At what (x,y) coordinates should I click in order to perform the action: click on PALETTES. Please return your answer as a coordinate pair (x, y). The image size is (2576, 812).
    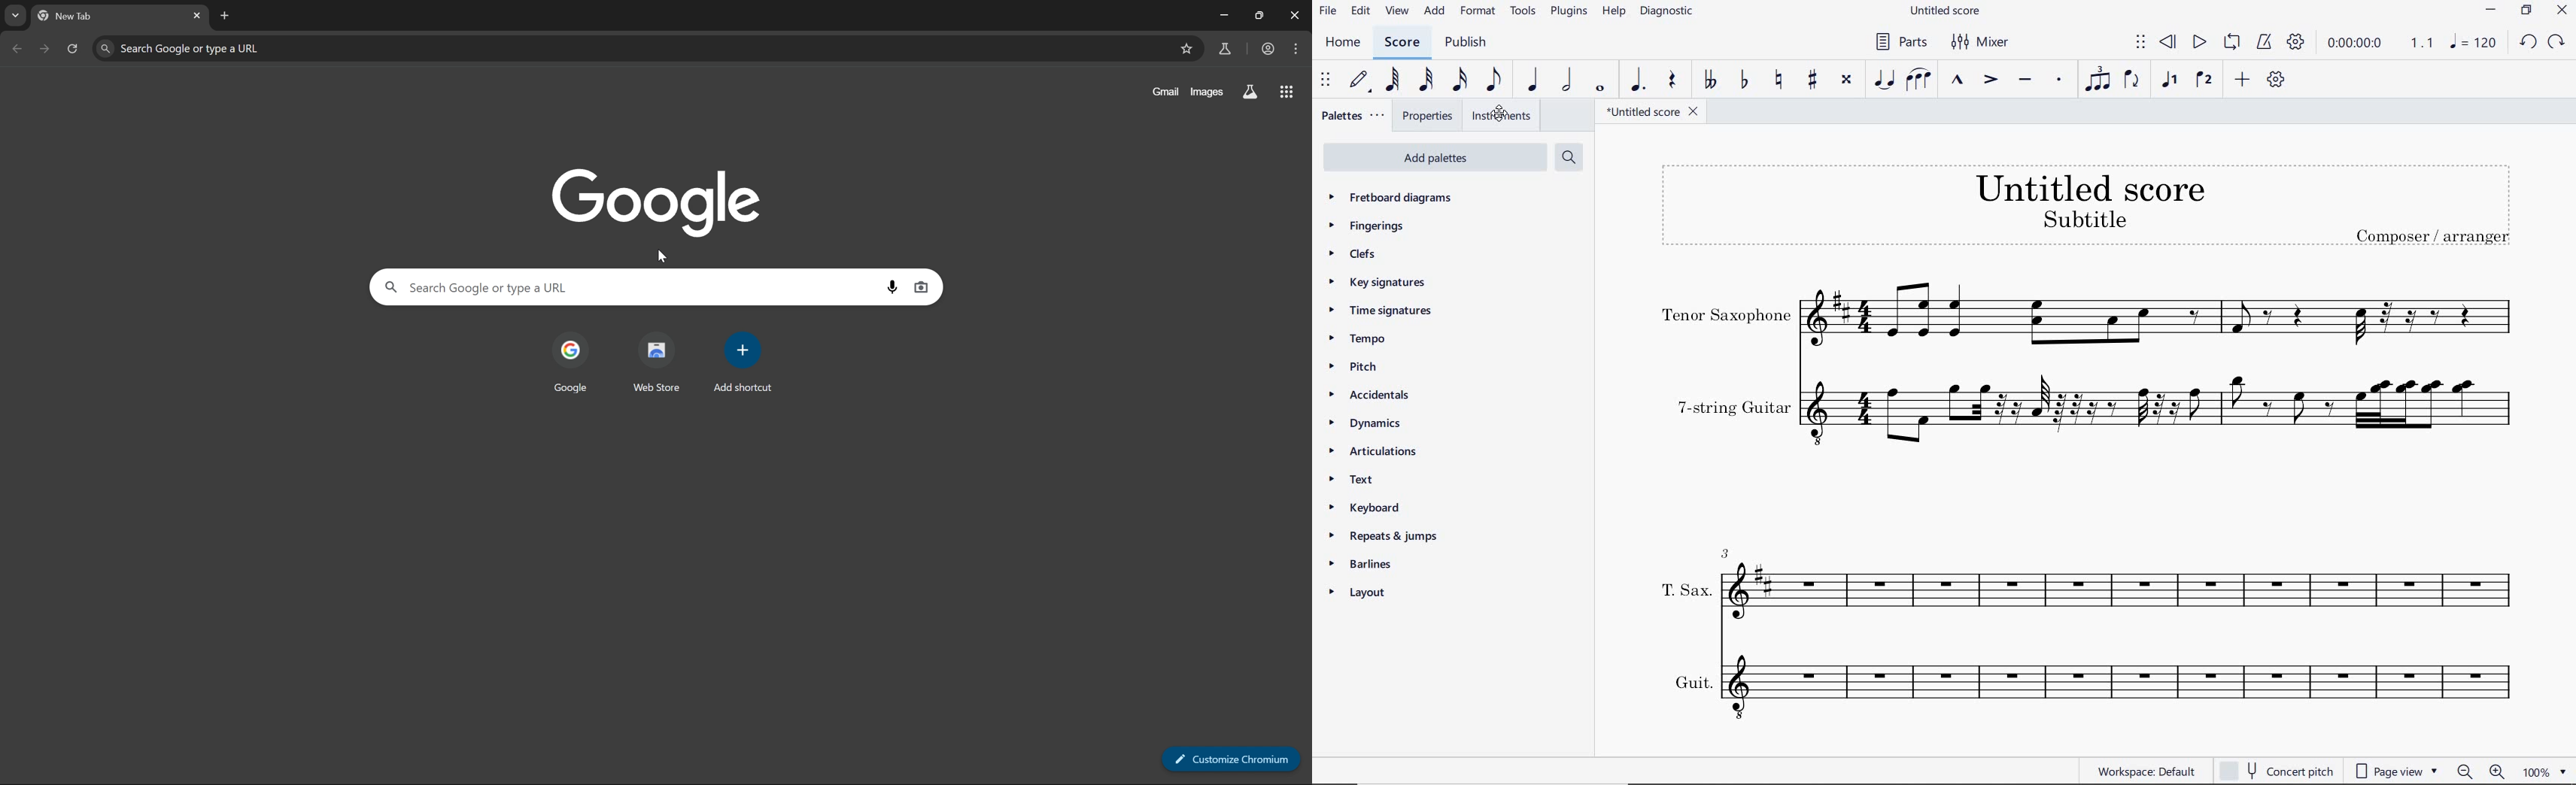
    Looking at the image, I should click on (1351, 114).